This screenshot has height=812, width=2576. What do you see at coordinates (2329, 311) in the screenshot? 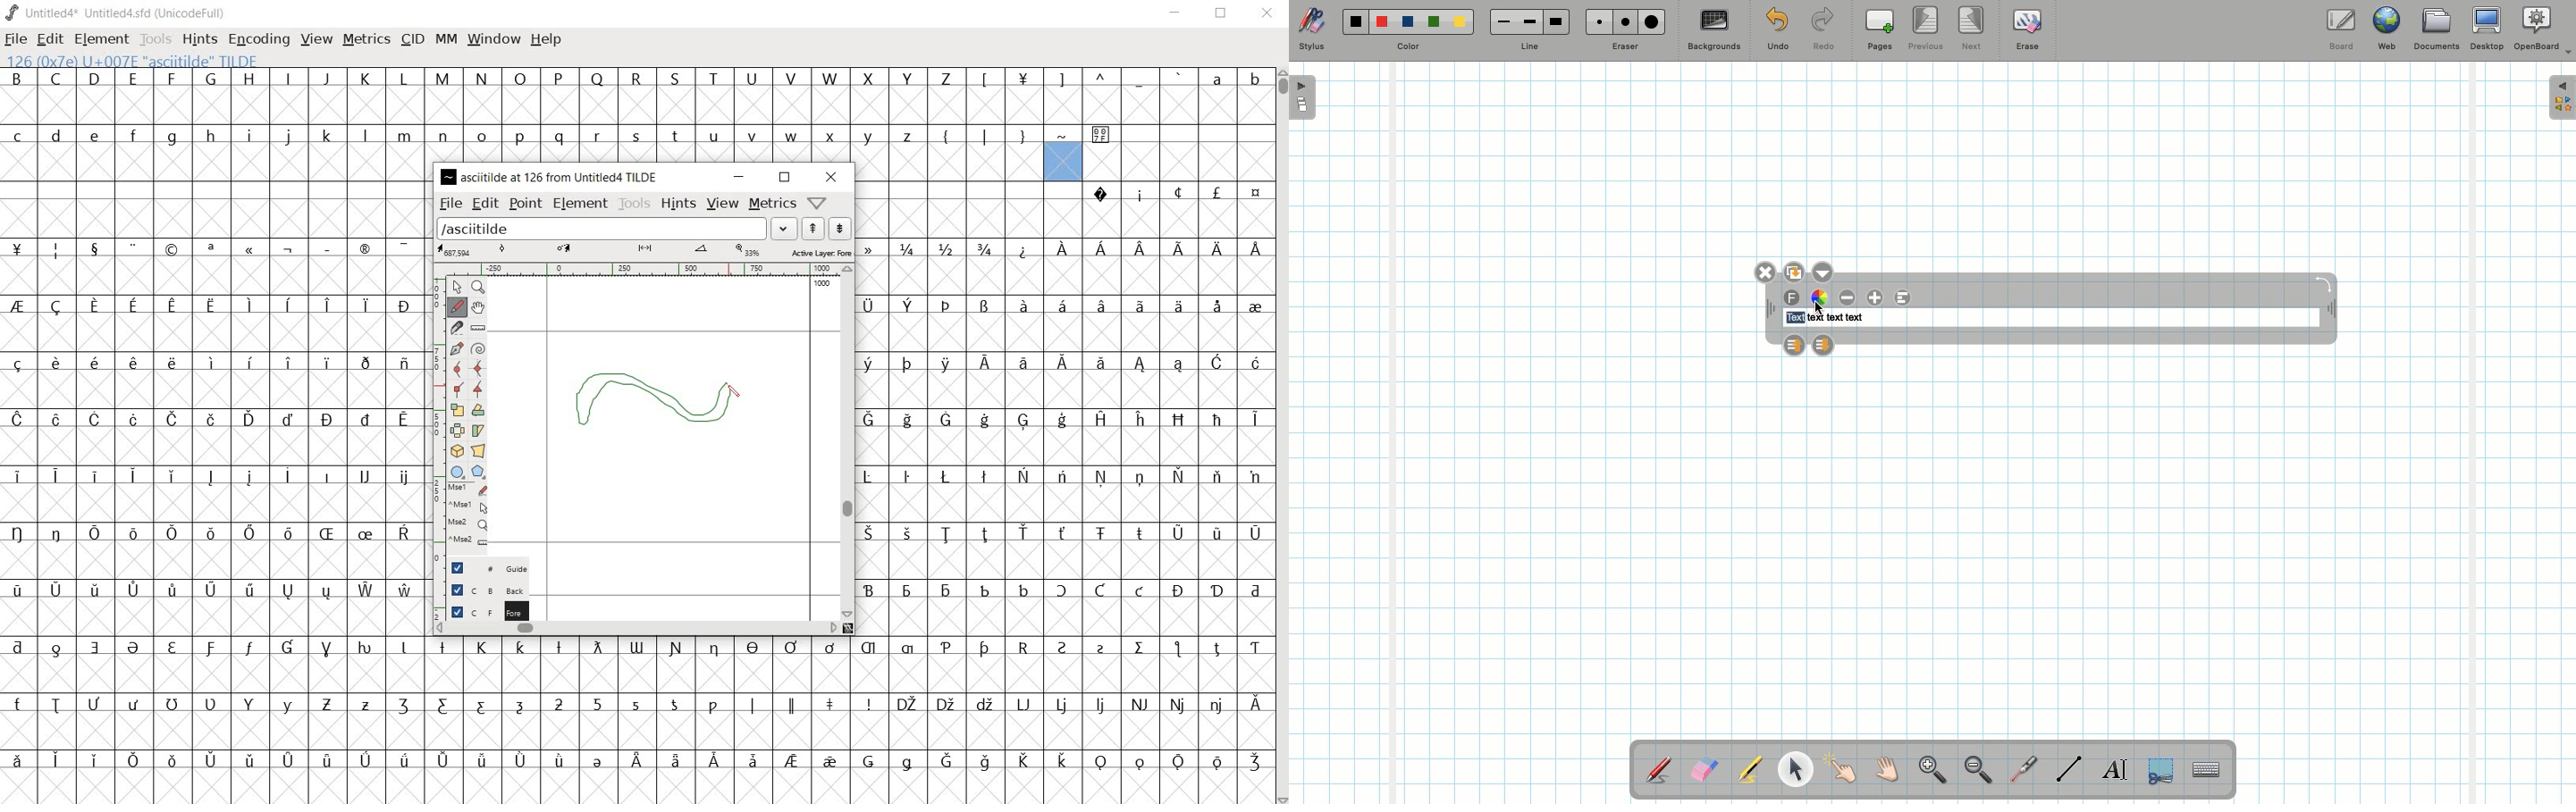
I see `Move` at bounding box center [2329, 311].